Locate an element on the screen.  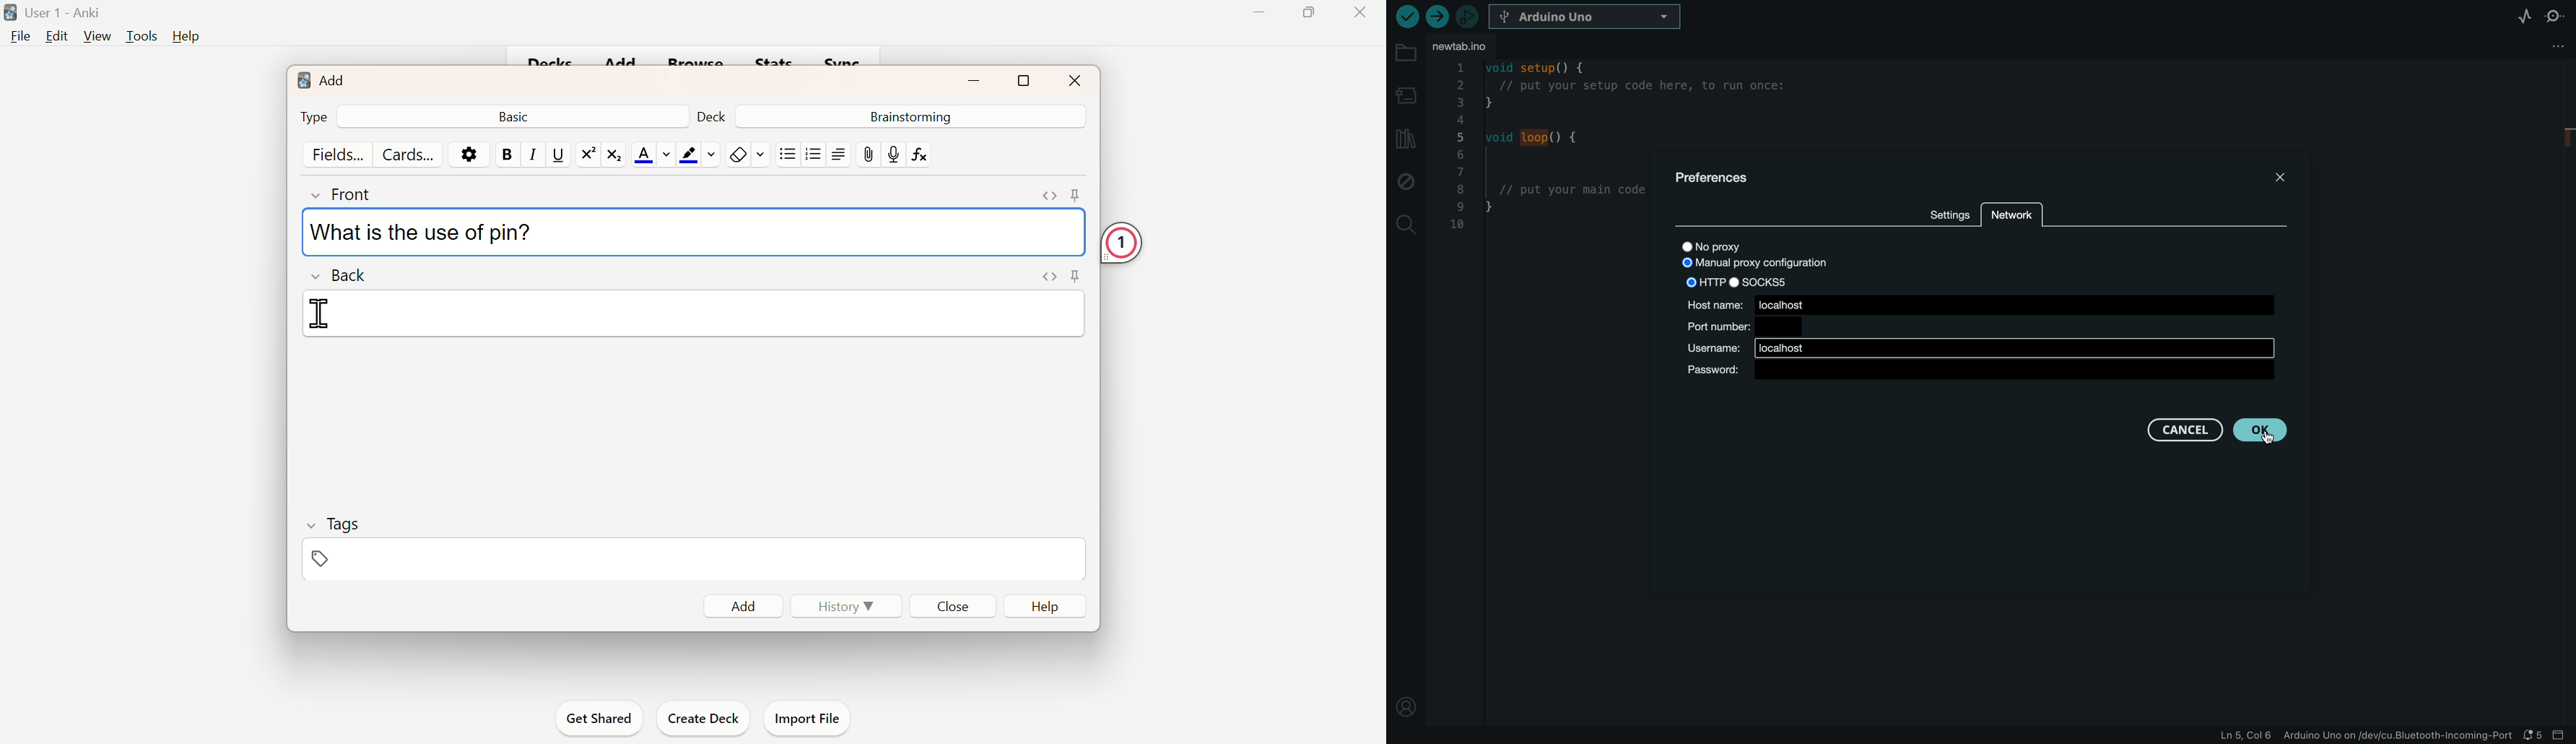
Remove Fornatting is located at coordinates (736, 155).